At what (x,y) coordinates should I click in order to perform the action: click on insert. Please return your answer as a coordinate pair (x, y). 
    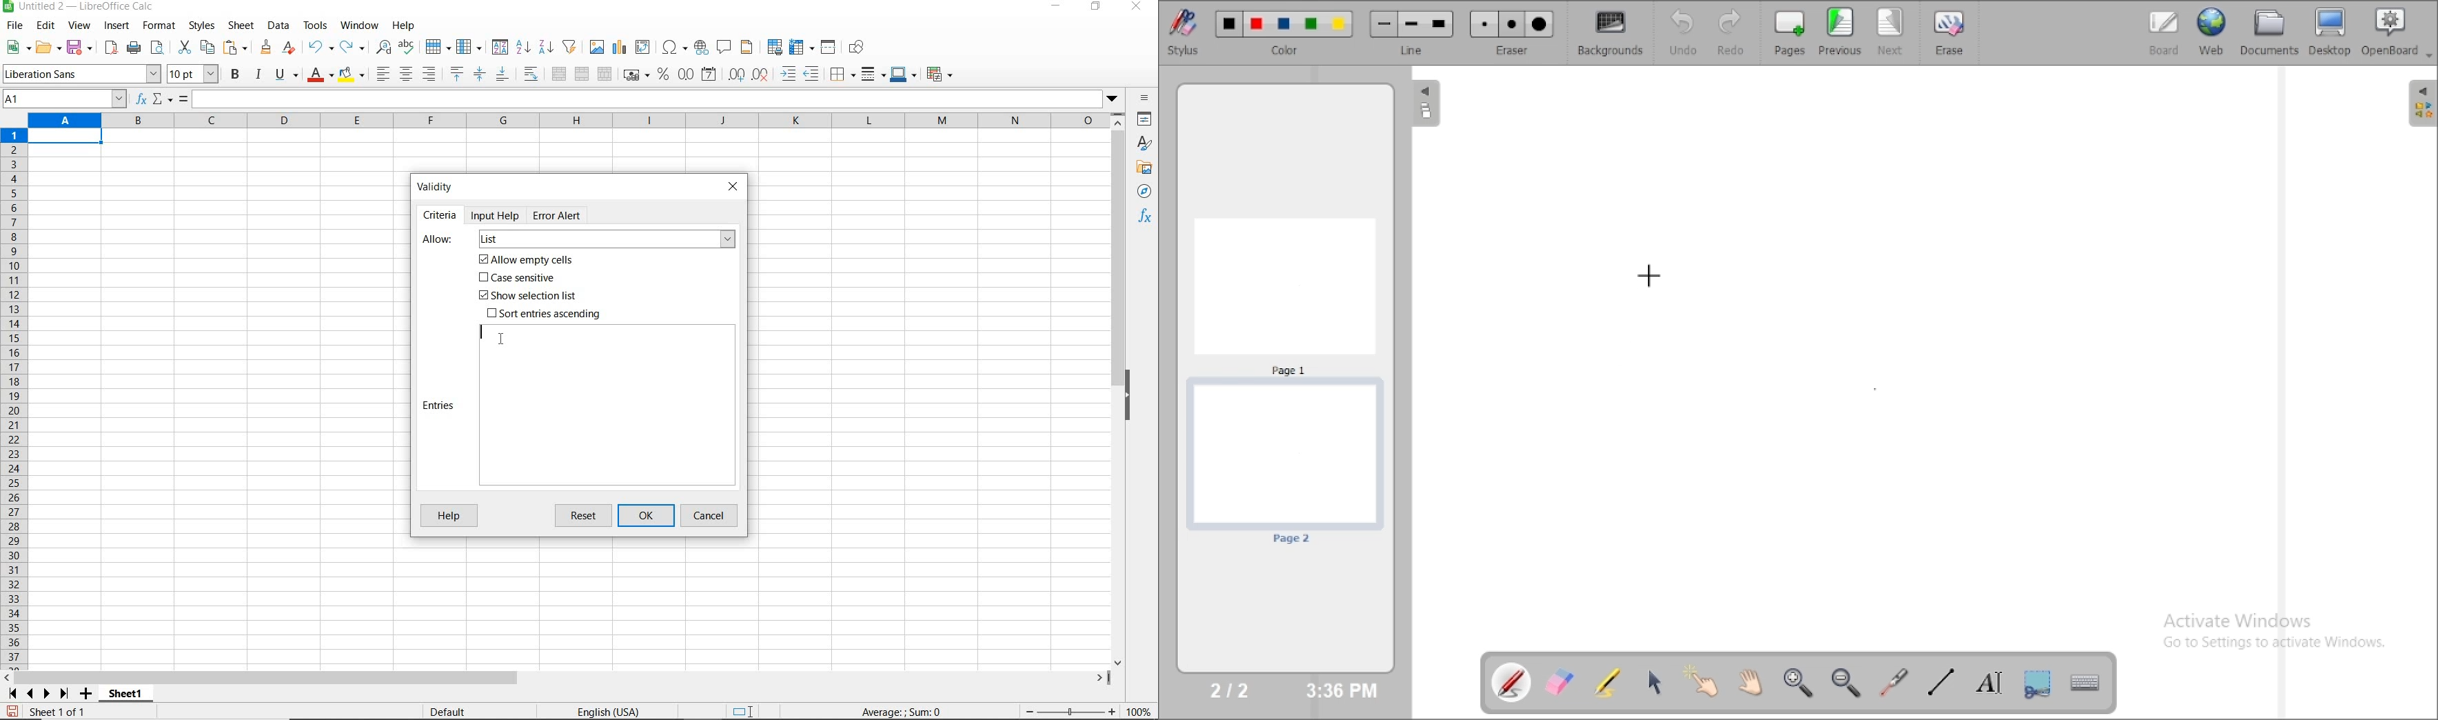
    Looking at the image, I should click on (116, 26).